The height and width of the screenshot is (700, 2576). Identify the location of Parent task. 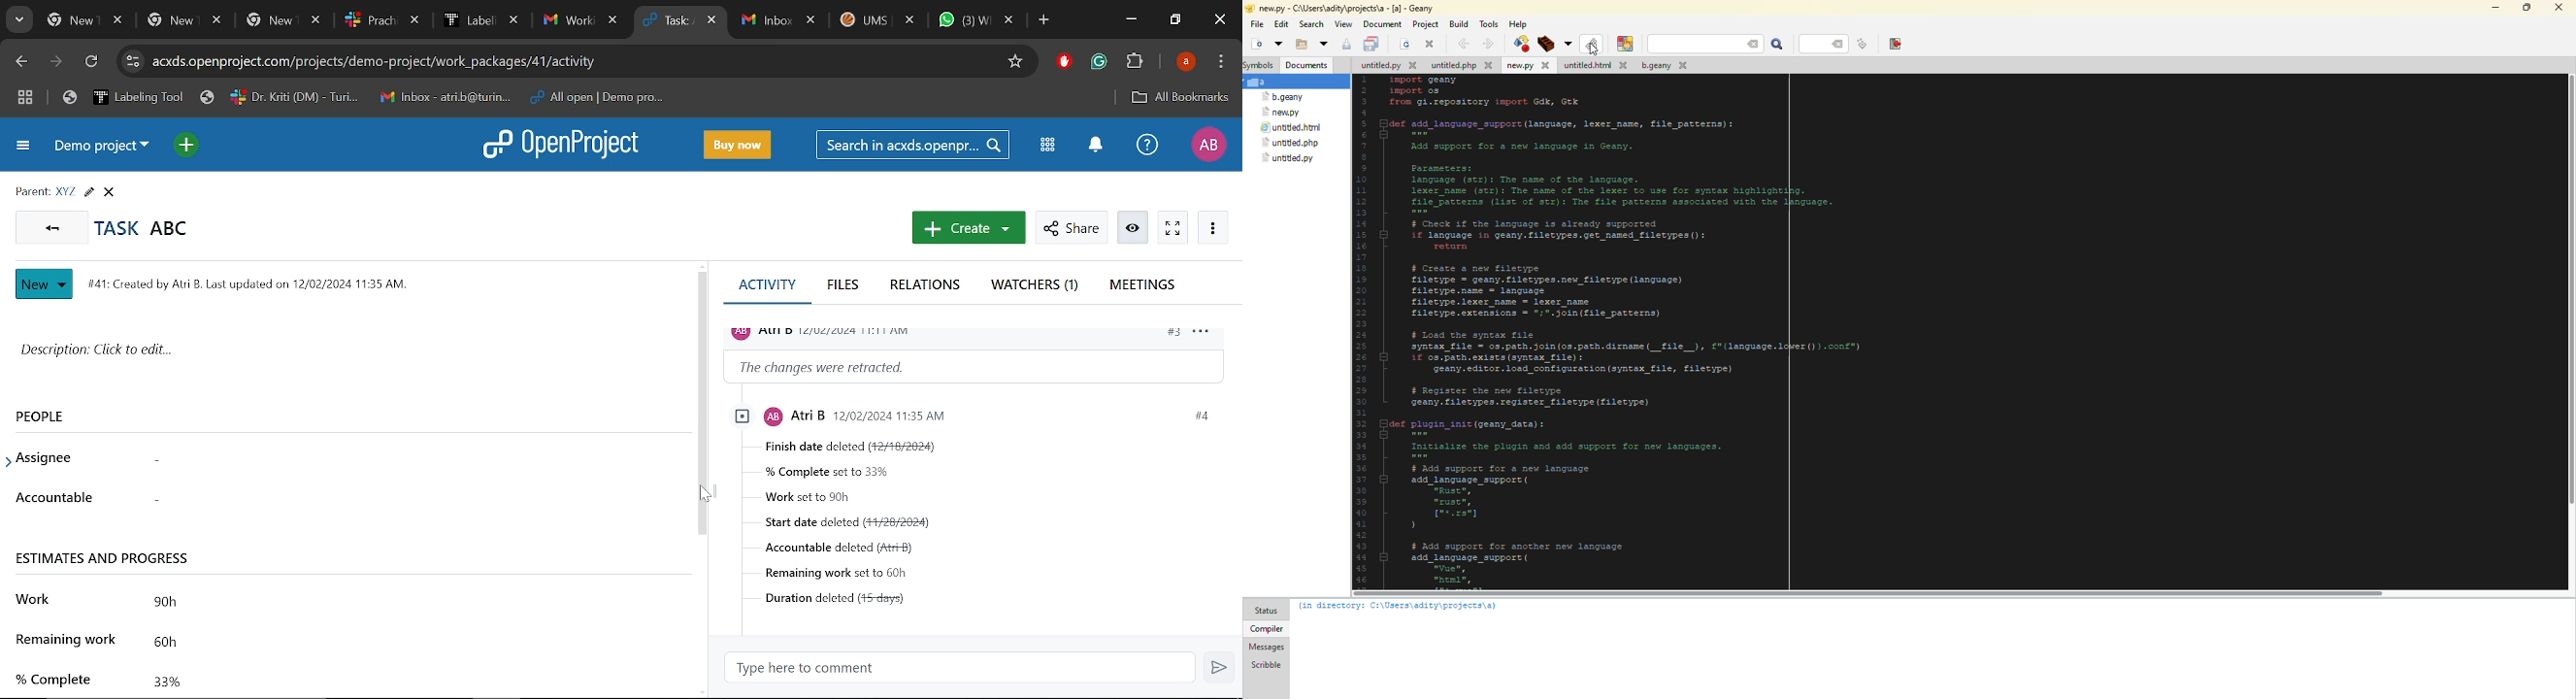
(66, 192).